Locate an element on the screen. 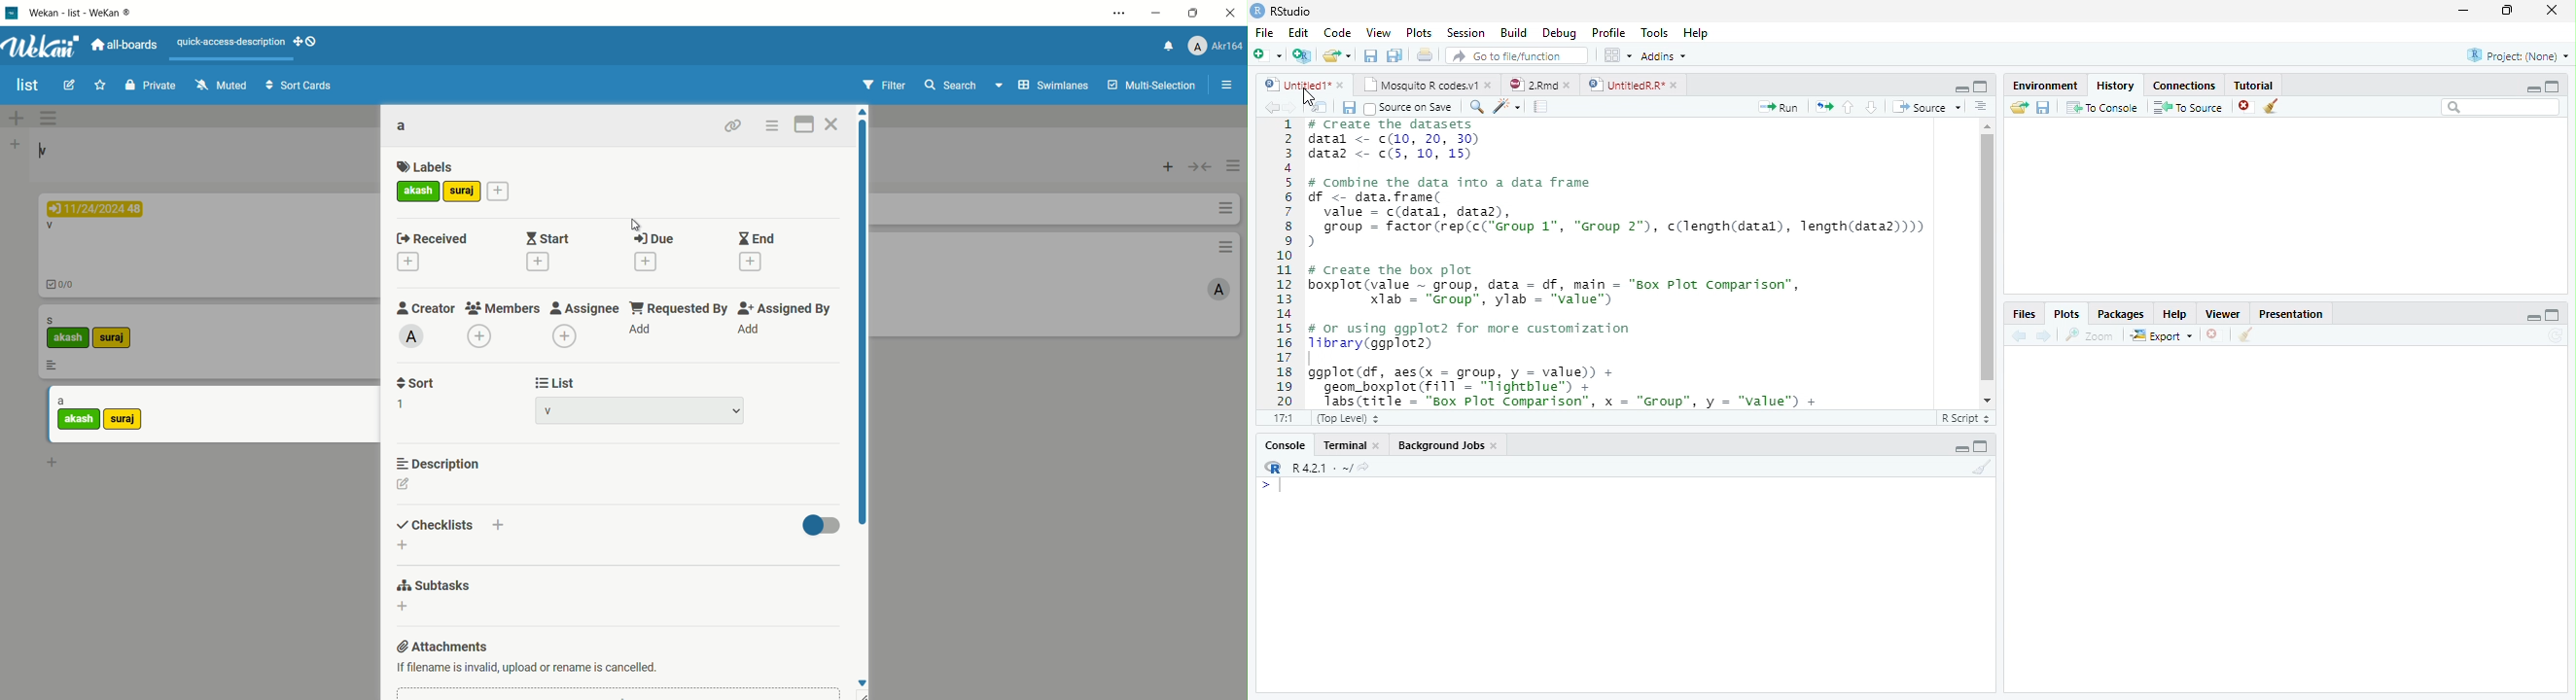  To Console is located at coordinates (2103, 107).